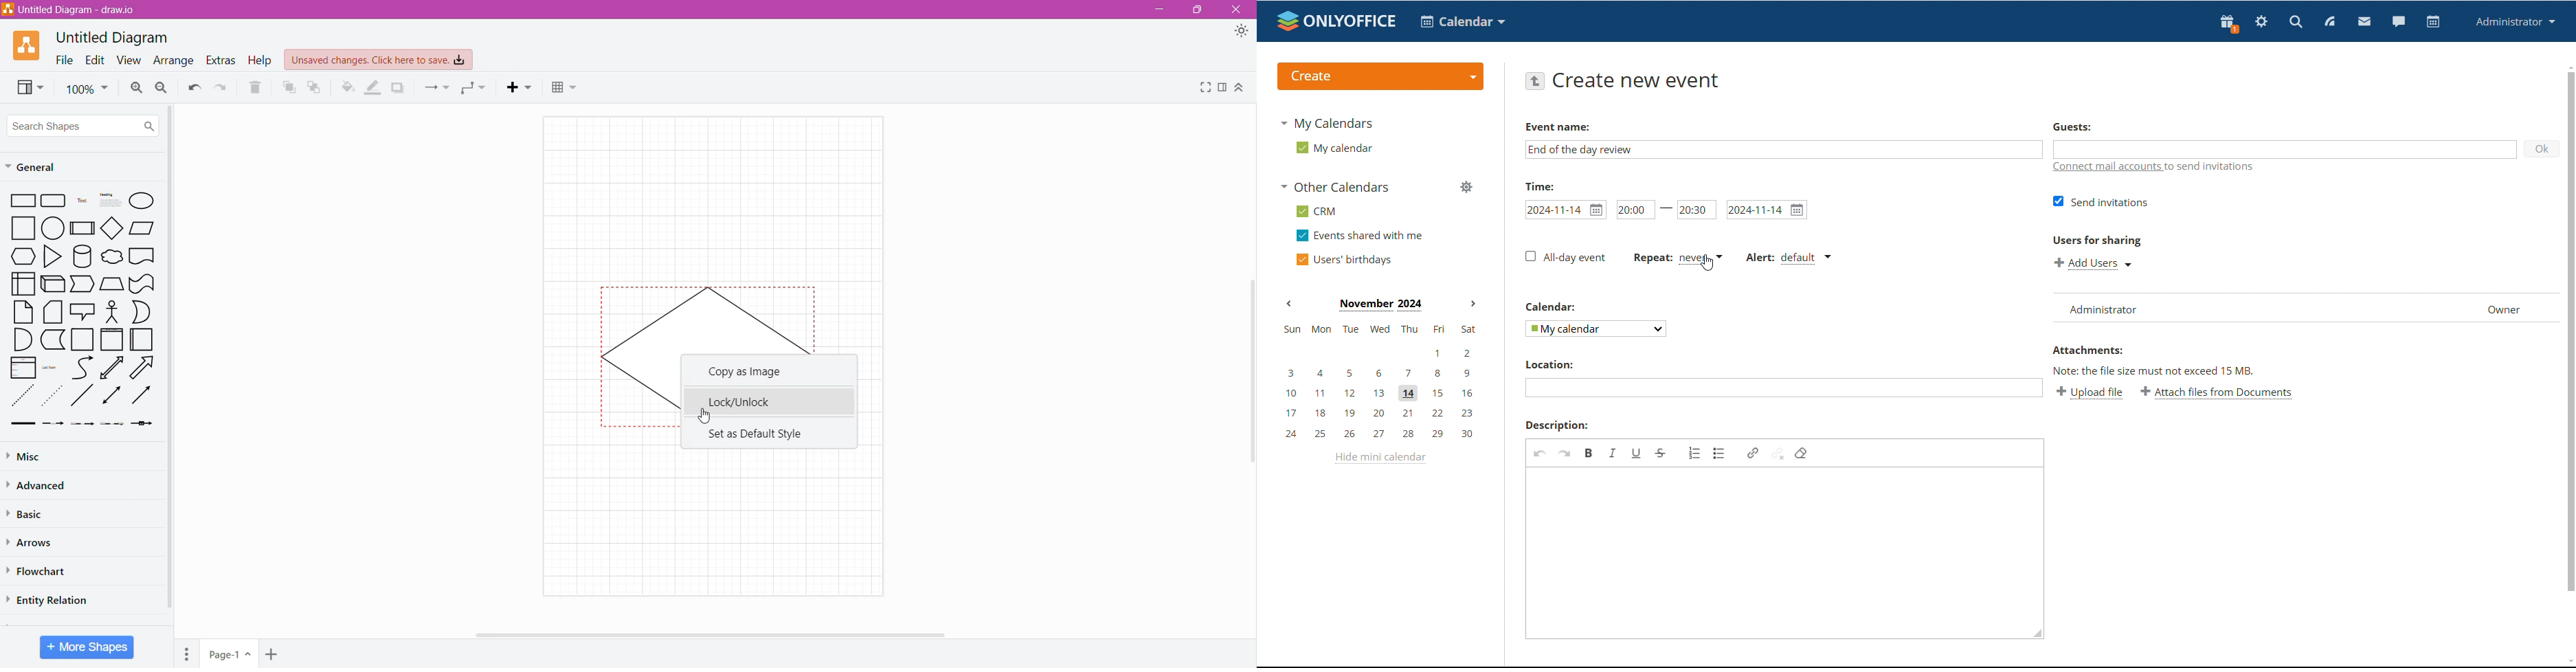 The image size is (2576, 672). Describe the element at coordinates (2516, 21) in the screenshot. I see `profile` at that location.